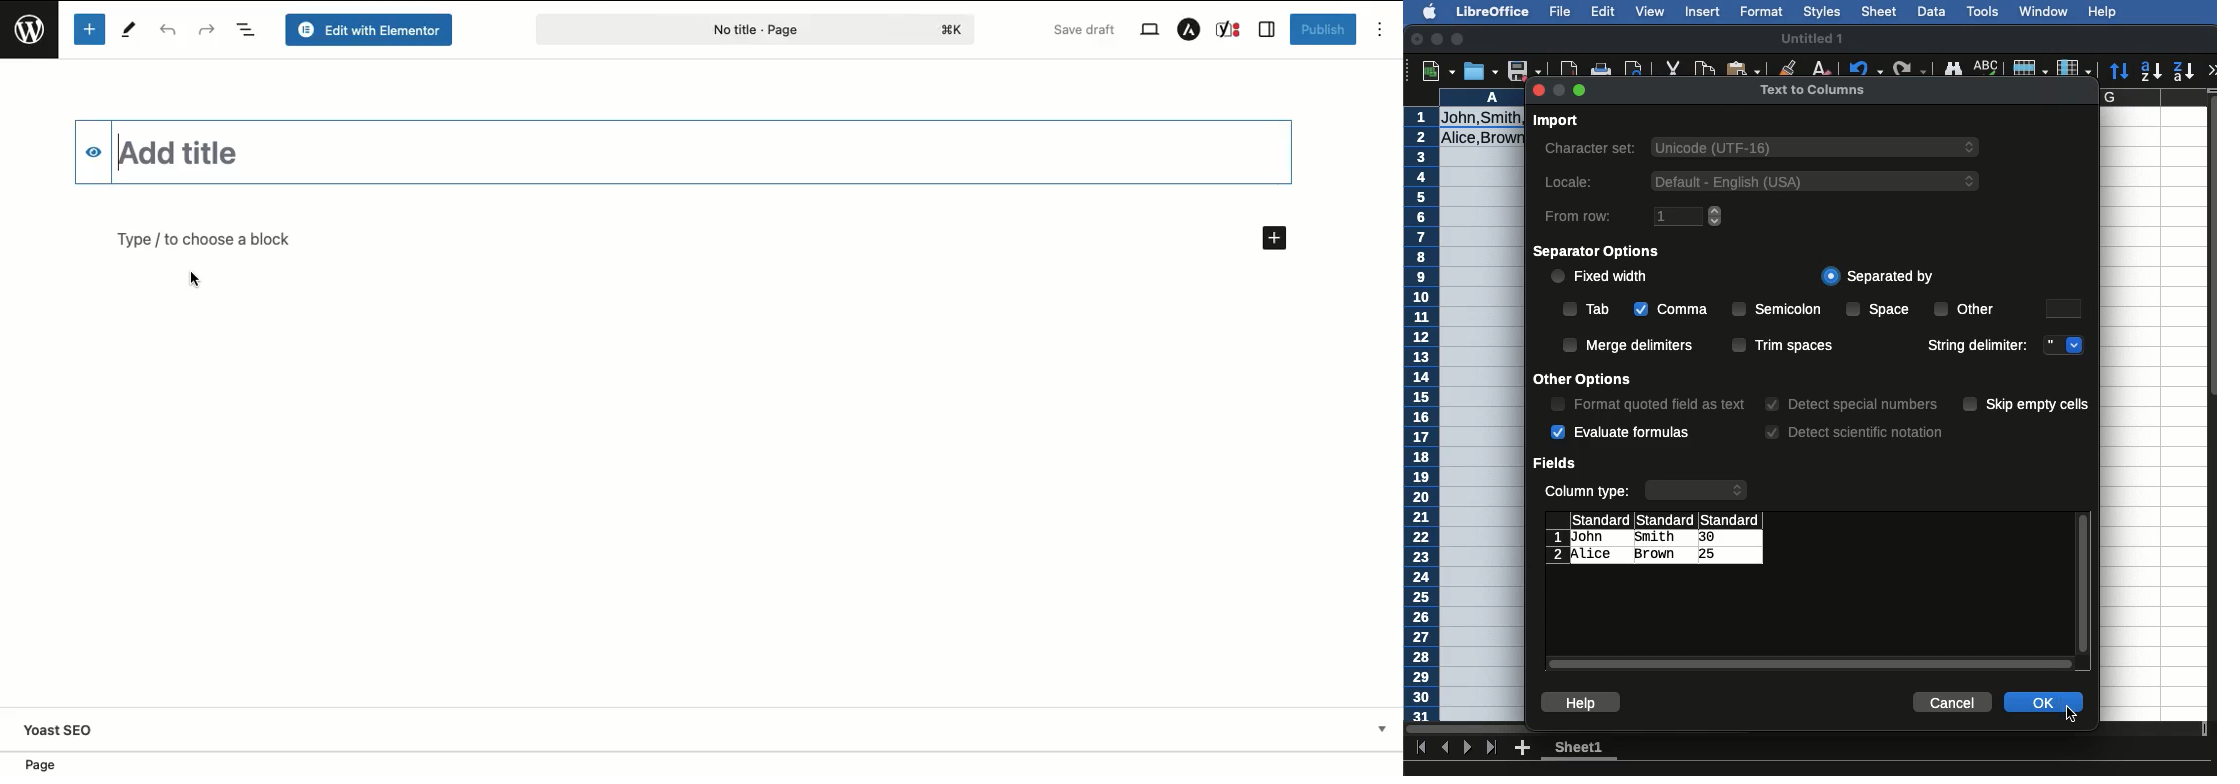 The height and width of the screenshot is (784, 2240). What do you see at coordinates (1648, 492) in the screenshot?
I see `Column type` at bounding box center [1648, 492].